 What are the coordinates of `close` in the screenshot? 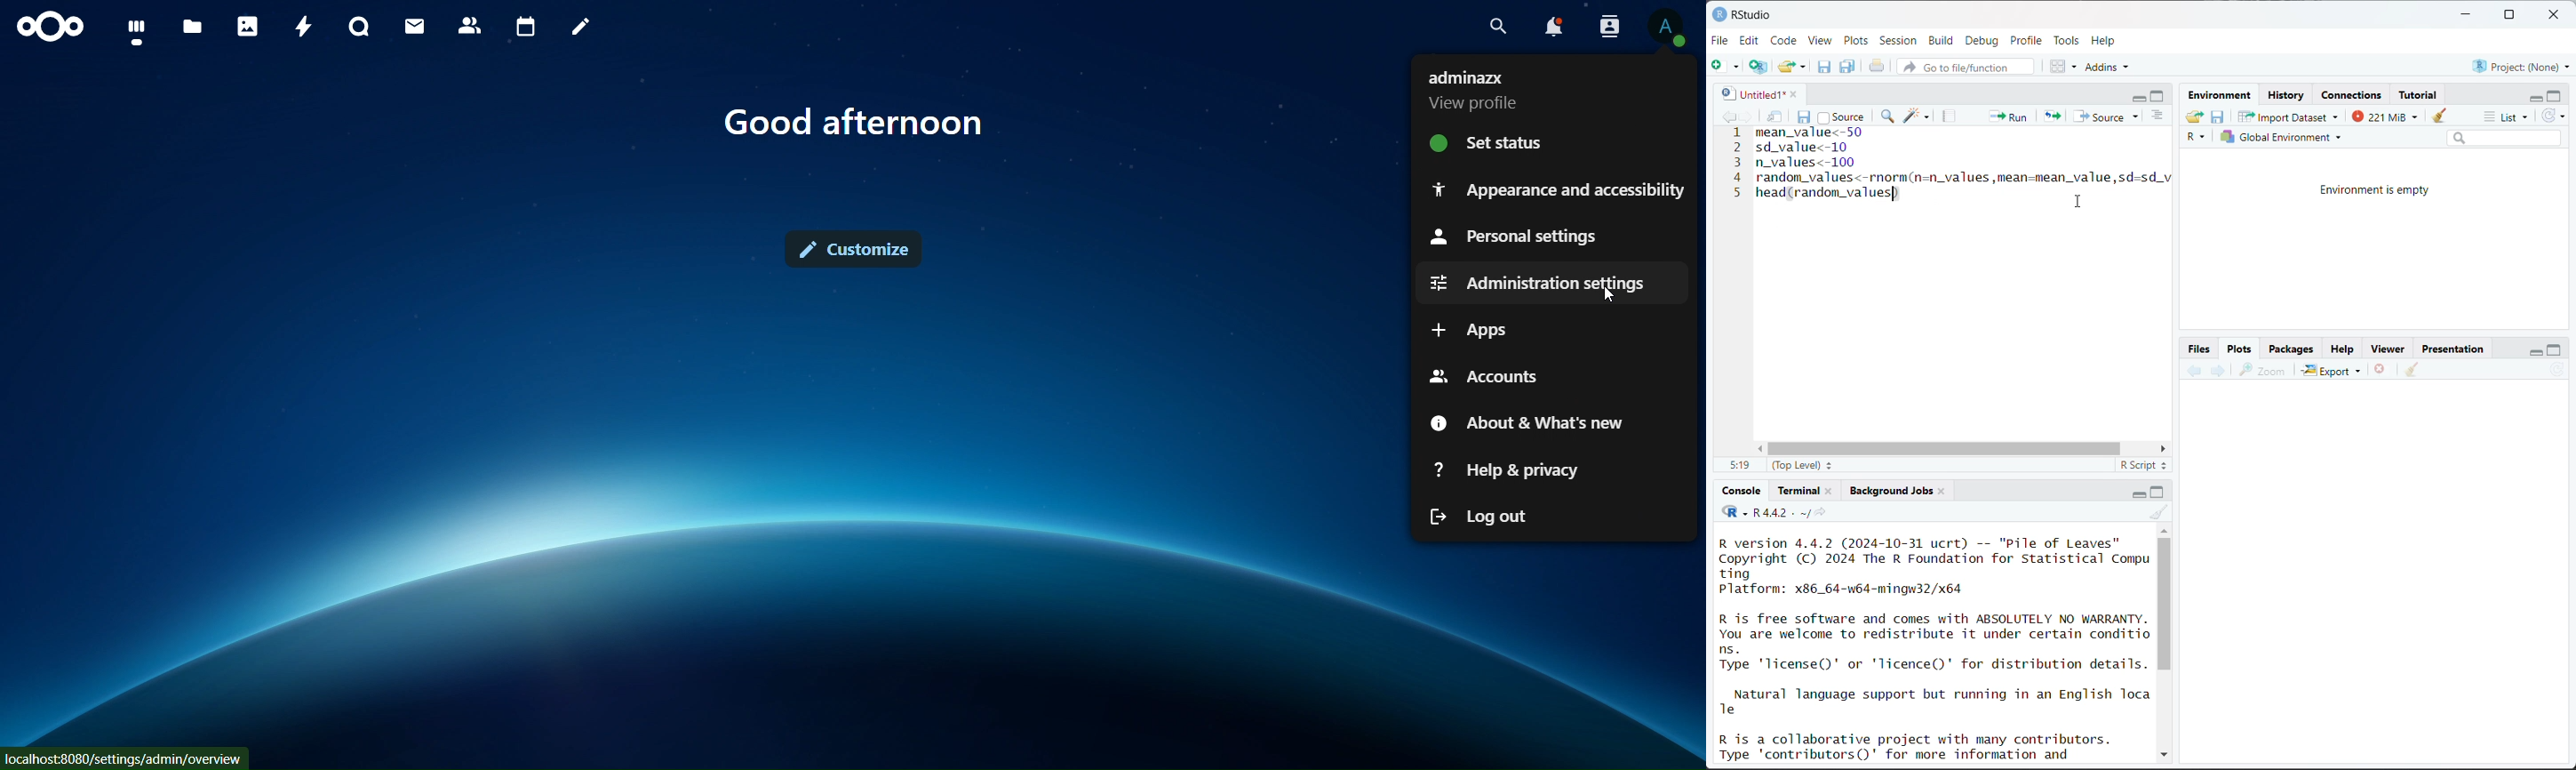 It's located at (1829, 490).